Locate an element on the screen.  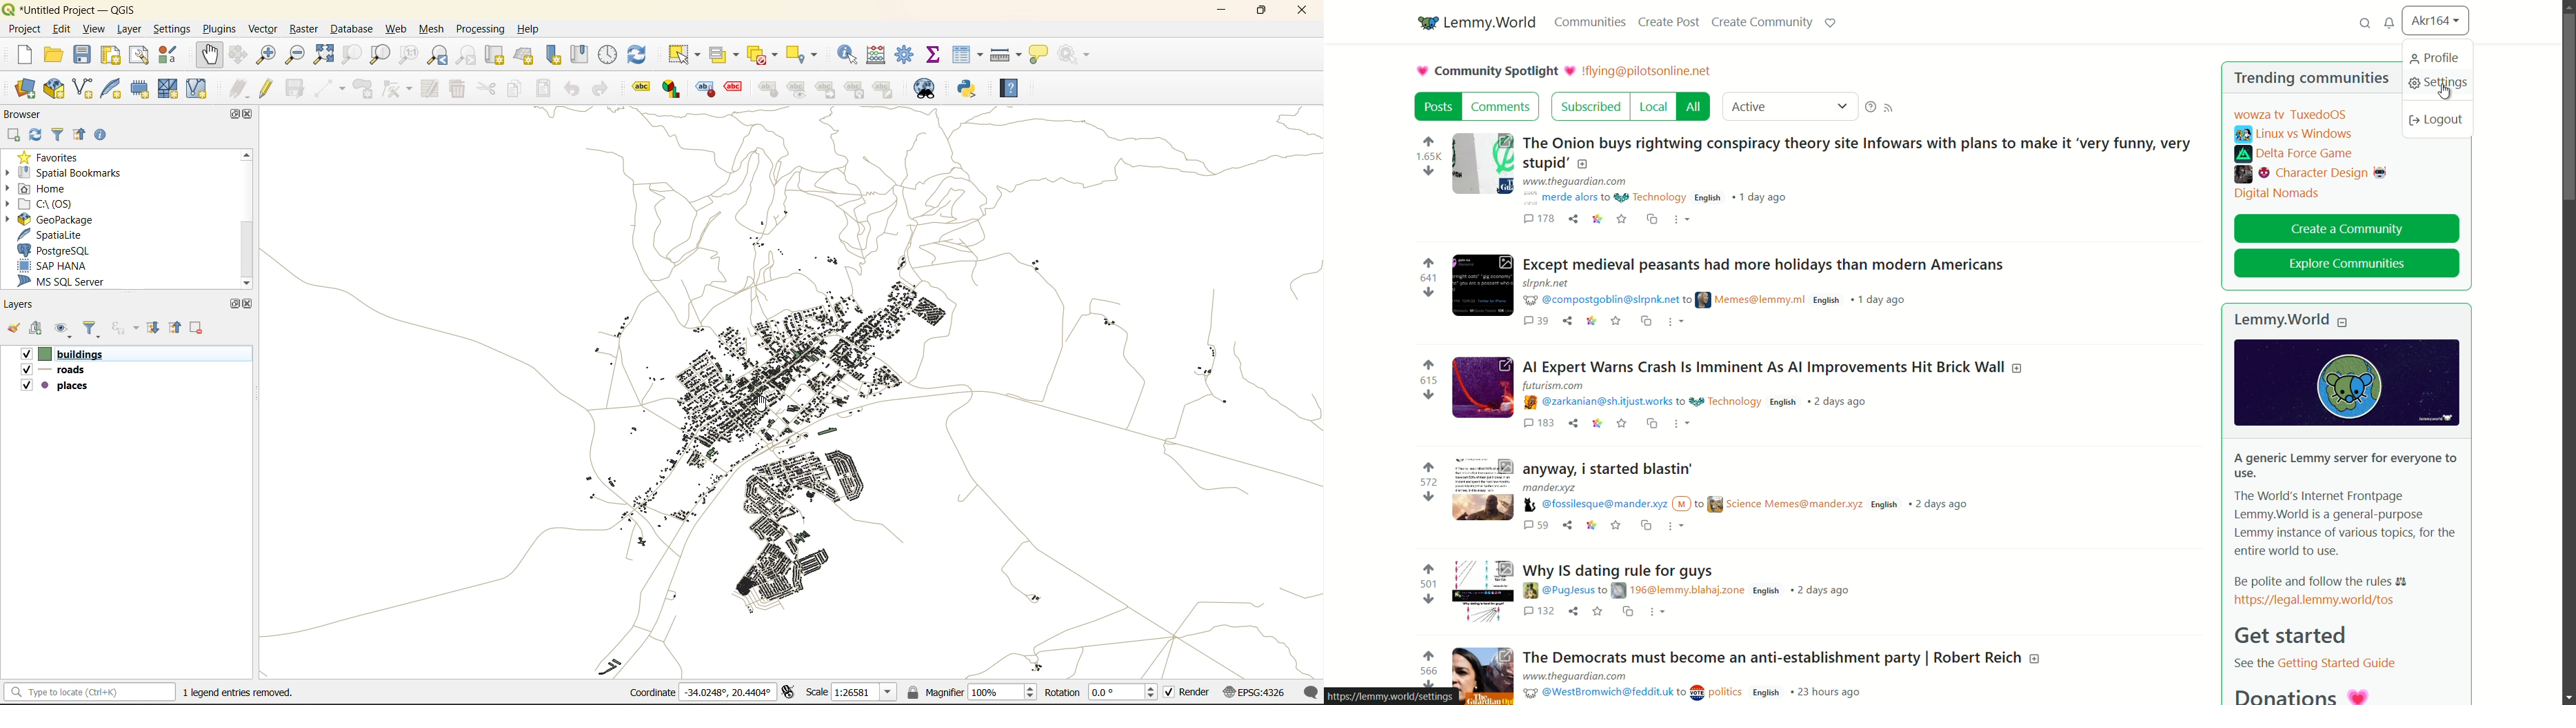
communities is located at coordinates (1589, 22).